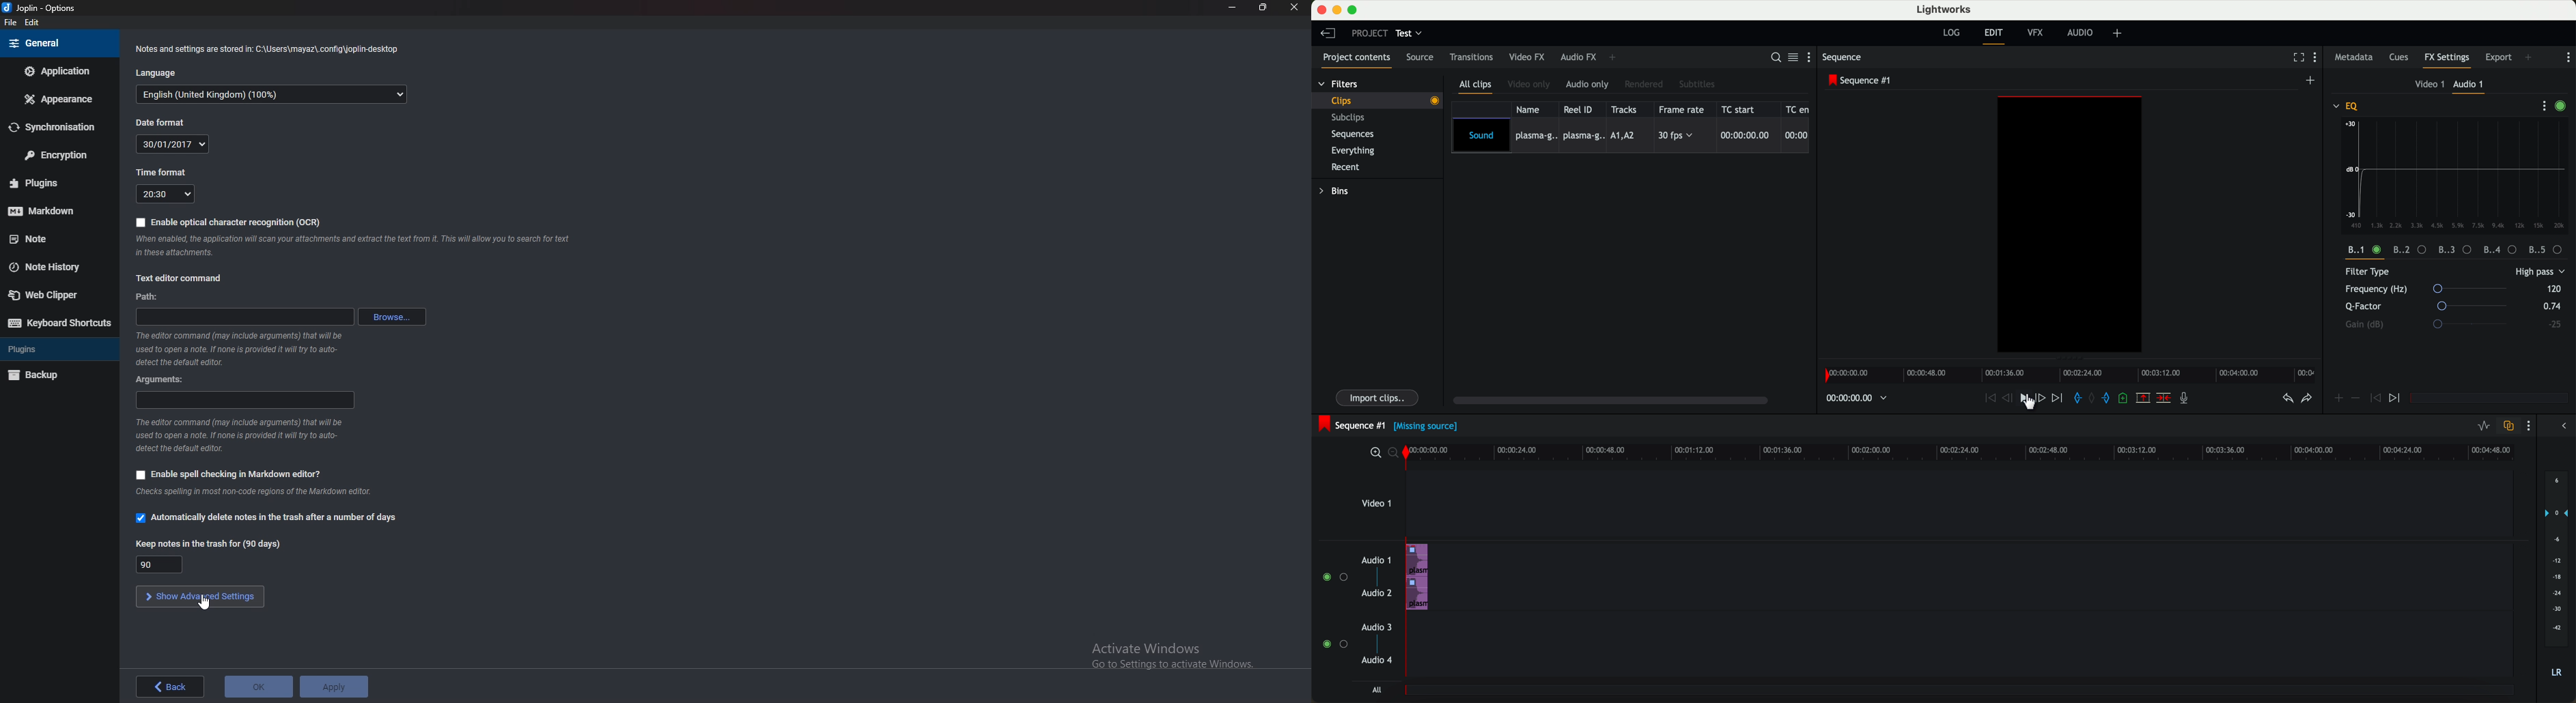 The height and width of the screenshot is (728, 2576). What do you see at coordinates (58, 324) in the screenshot?
I see `Keyboard shortcuts` at bounding box center [58, 324].